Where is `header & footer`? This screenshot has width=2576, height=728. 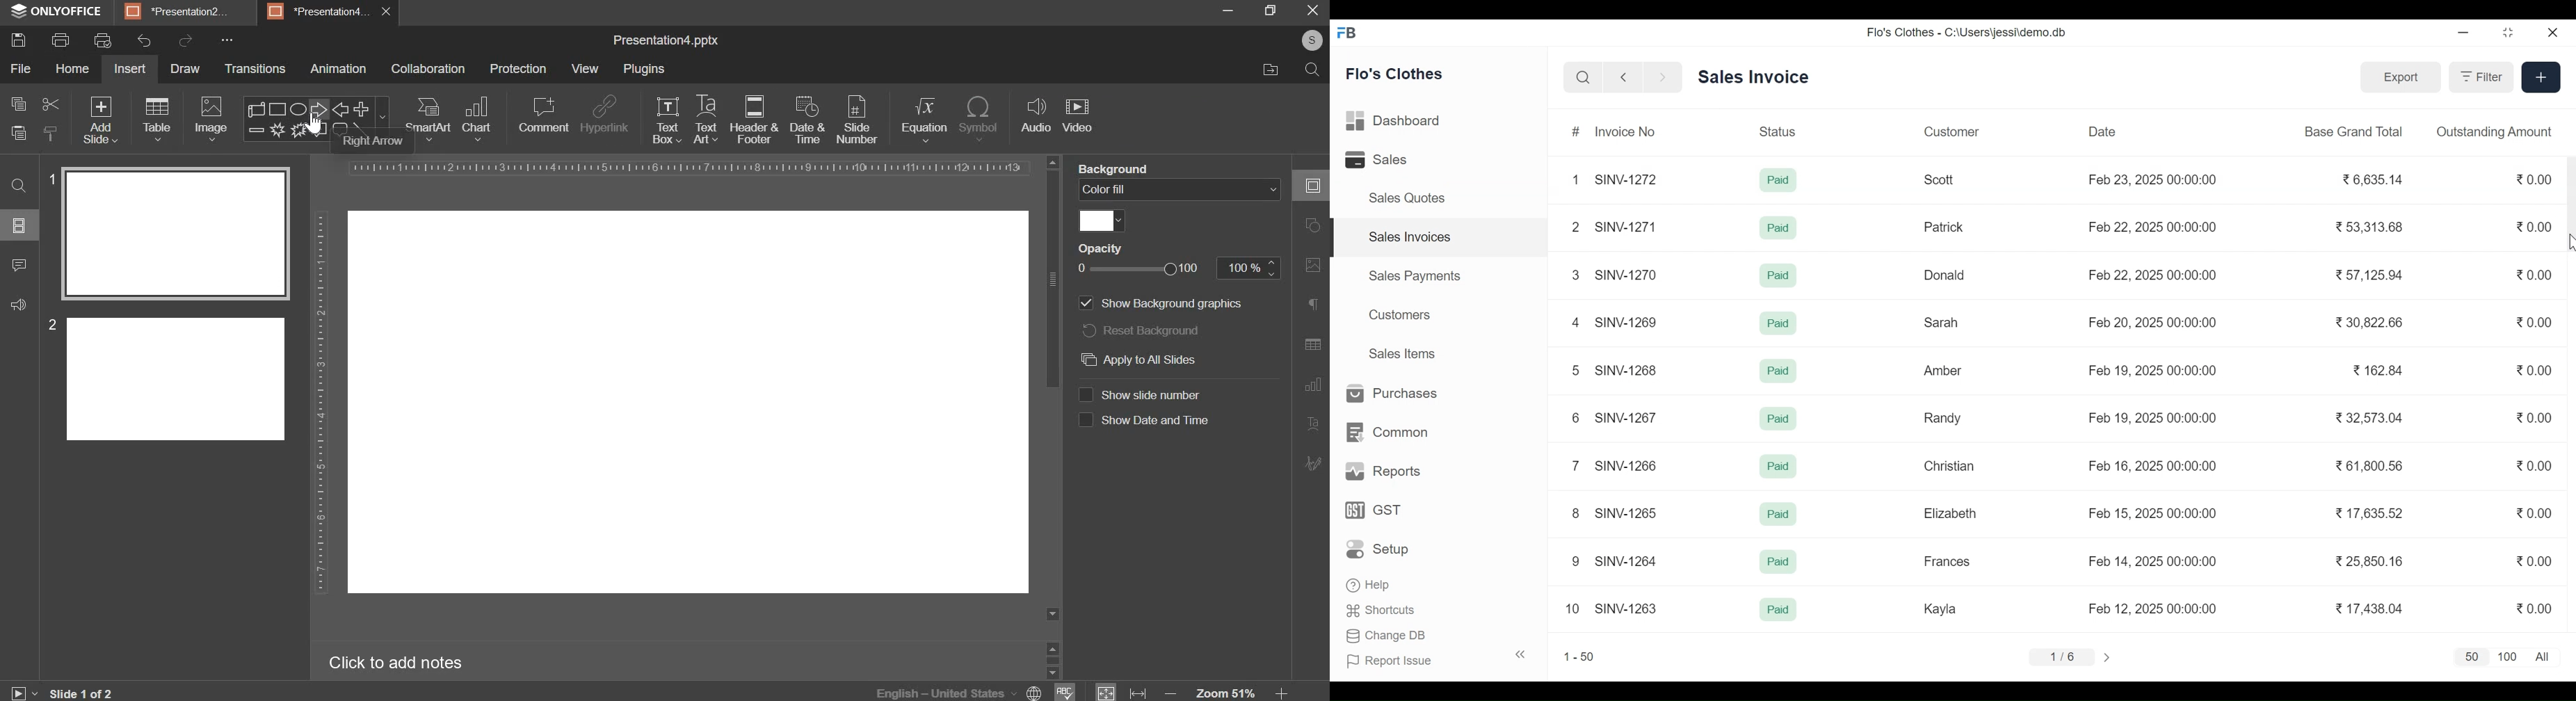 header & footer is located at coordinates (754, 120).